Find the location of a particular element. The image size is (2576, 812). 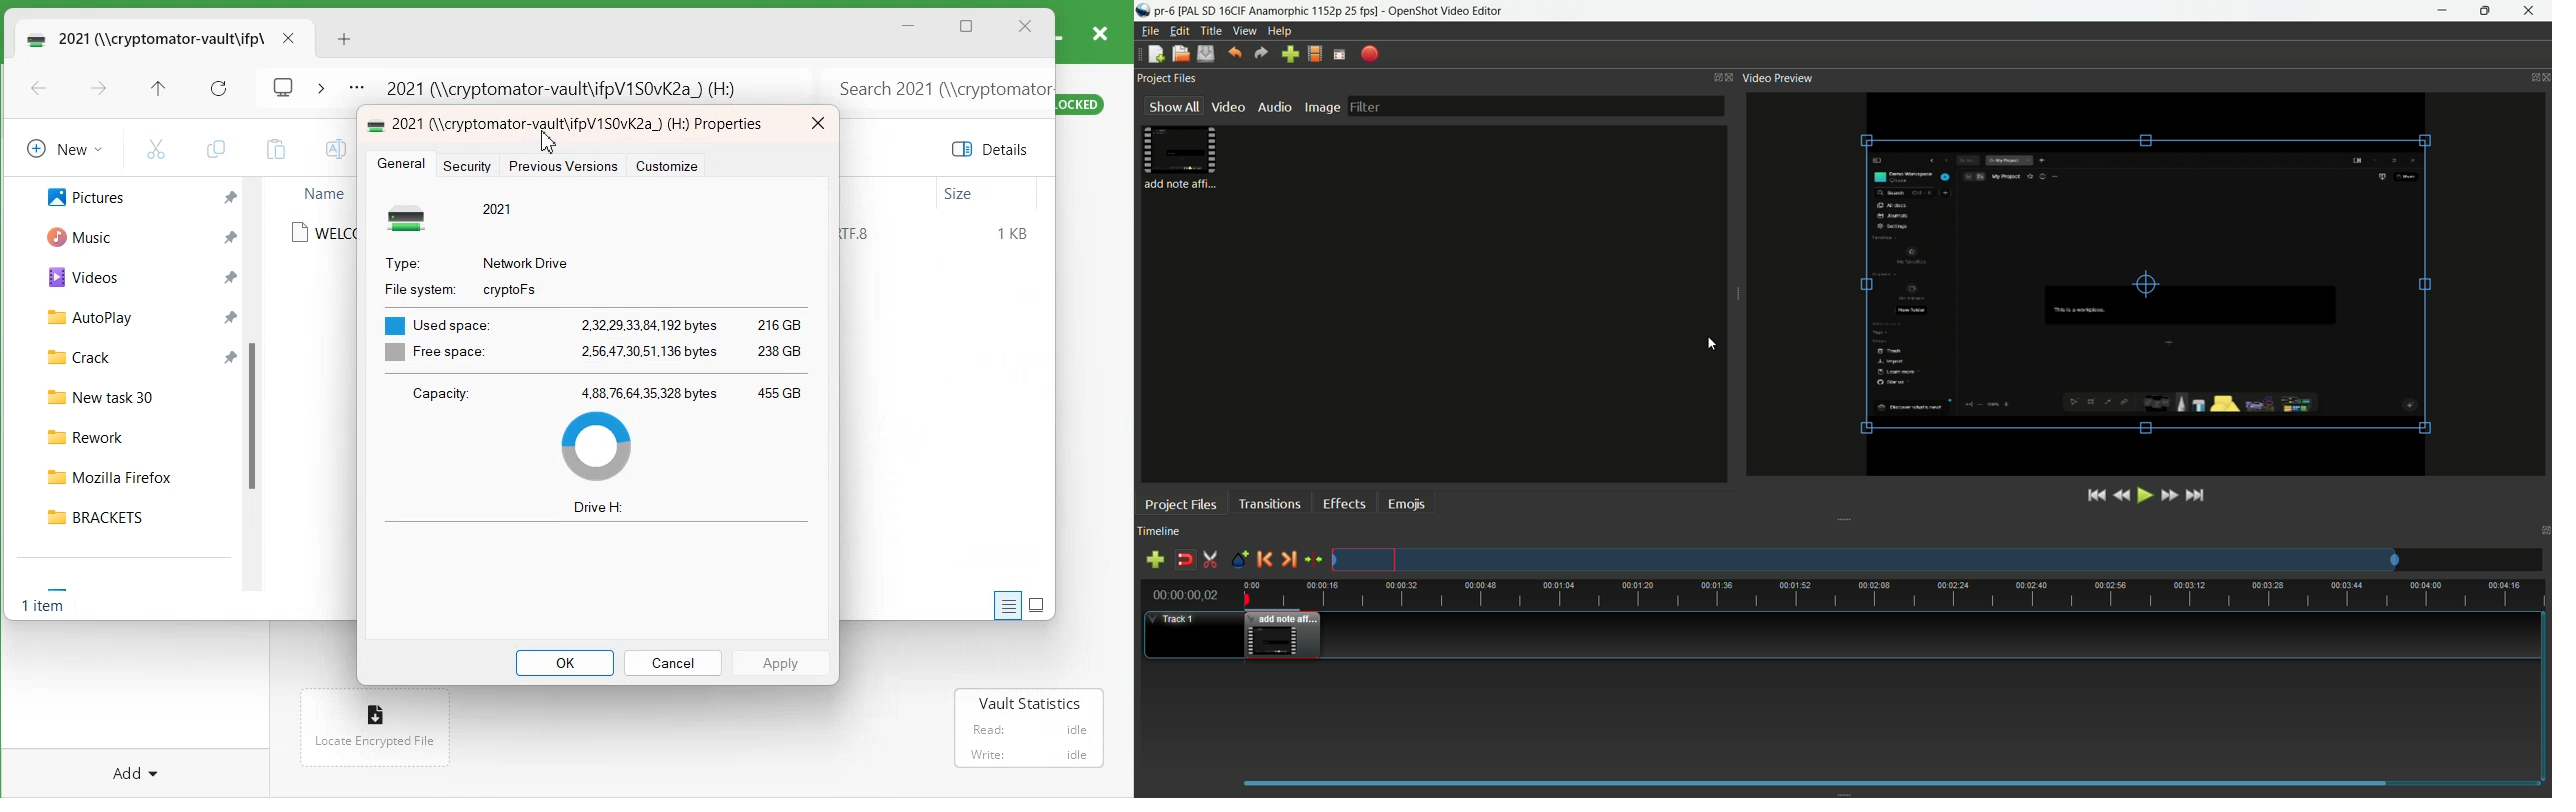

Go Back is located at coordinates (39, 90).